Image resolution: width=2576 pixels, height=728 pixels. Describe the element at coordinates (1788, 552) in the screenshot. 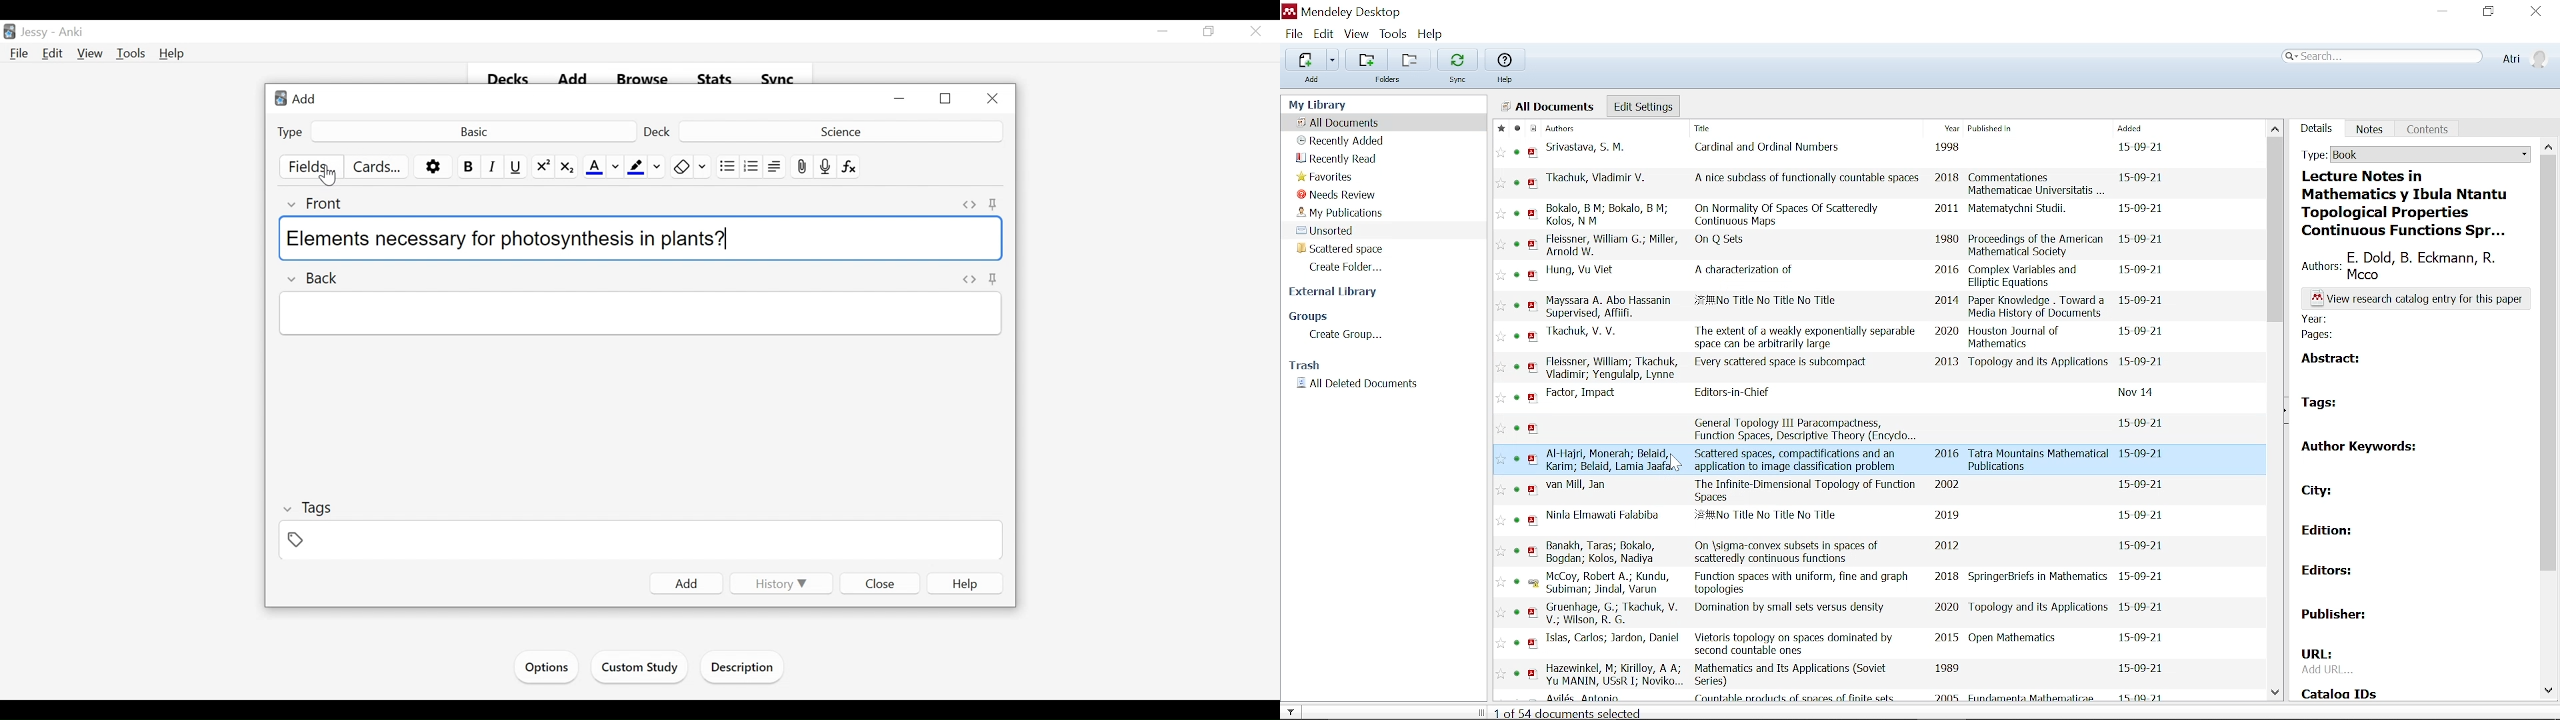

I see `title` at that location.